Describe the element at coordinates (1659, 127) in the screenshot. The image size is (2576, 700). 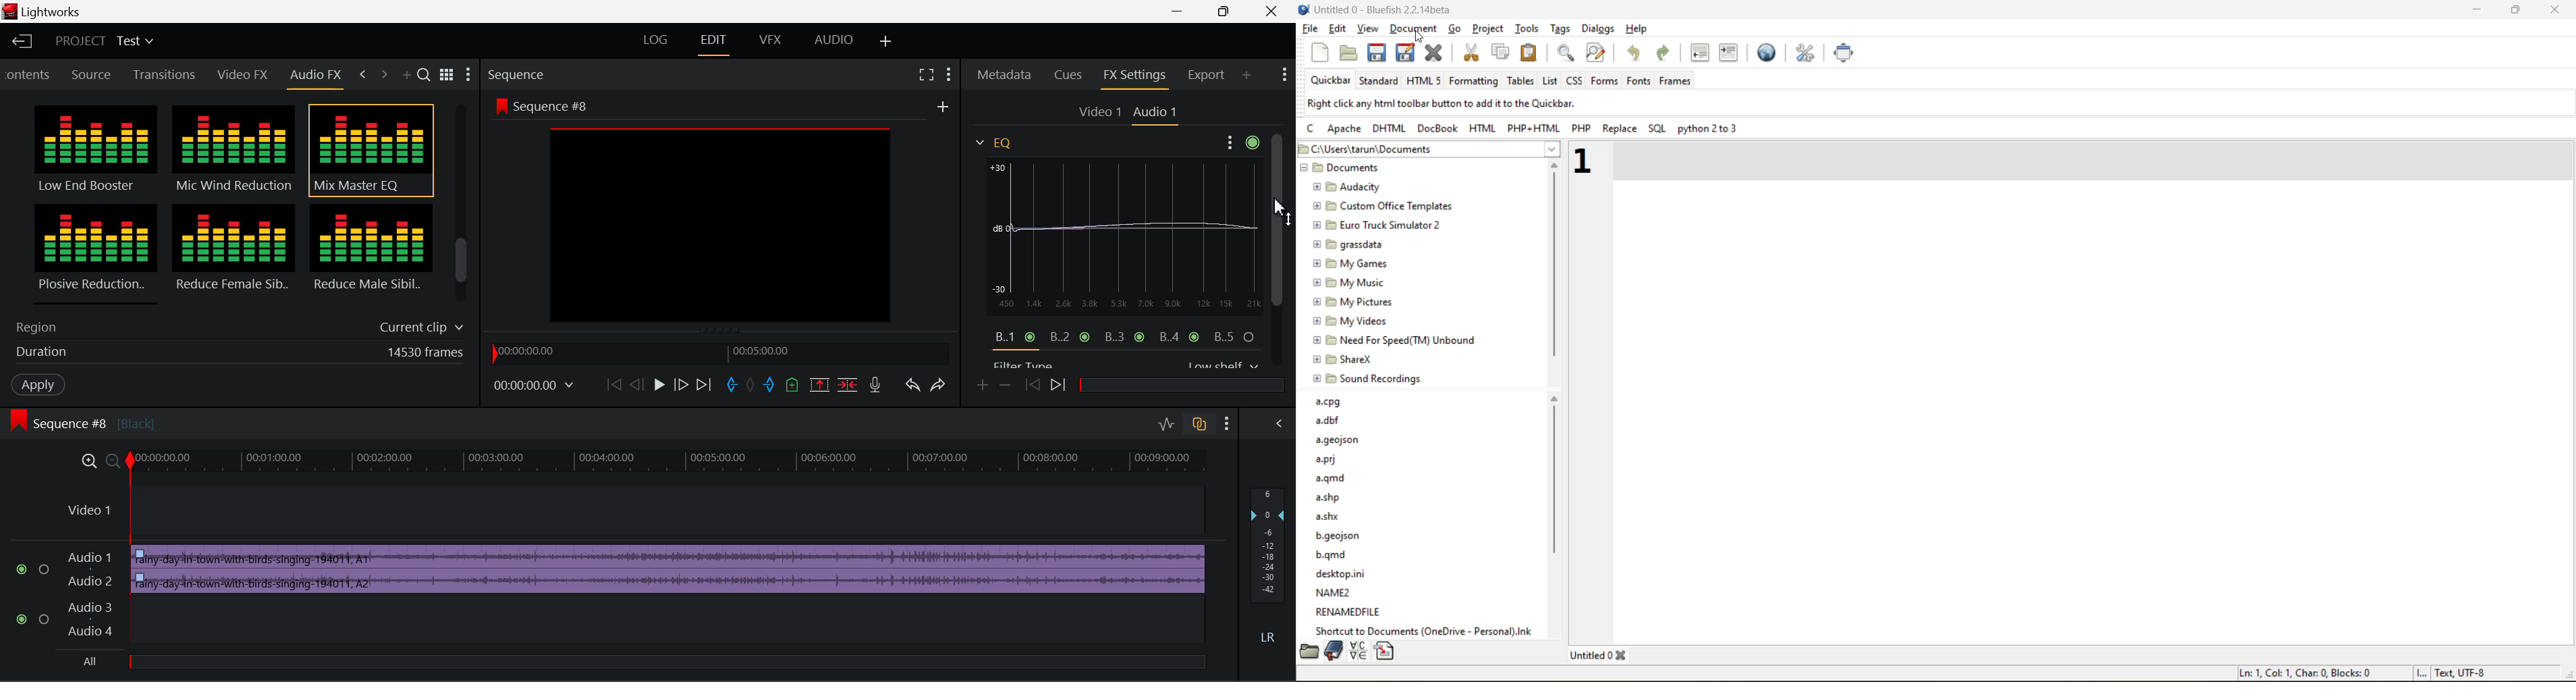
I see `sql` at that location.